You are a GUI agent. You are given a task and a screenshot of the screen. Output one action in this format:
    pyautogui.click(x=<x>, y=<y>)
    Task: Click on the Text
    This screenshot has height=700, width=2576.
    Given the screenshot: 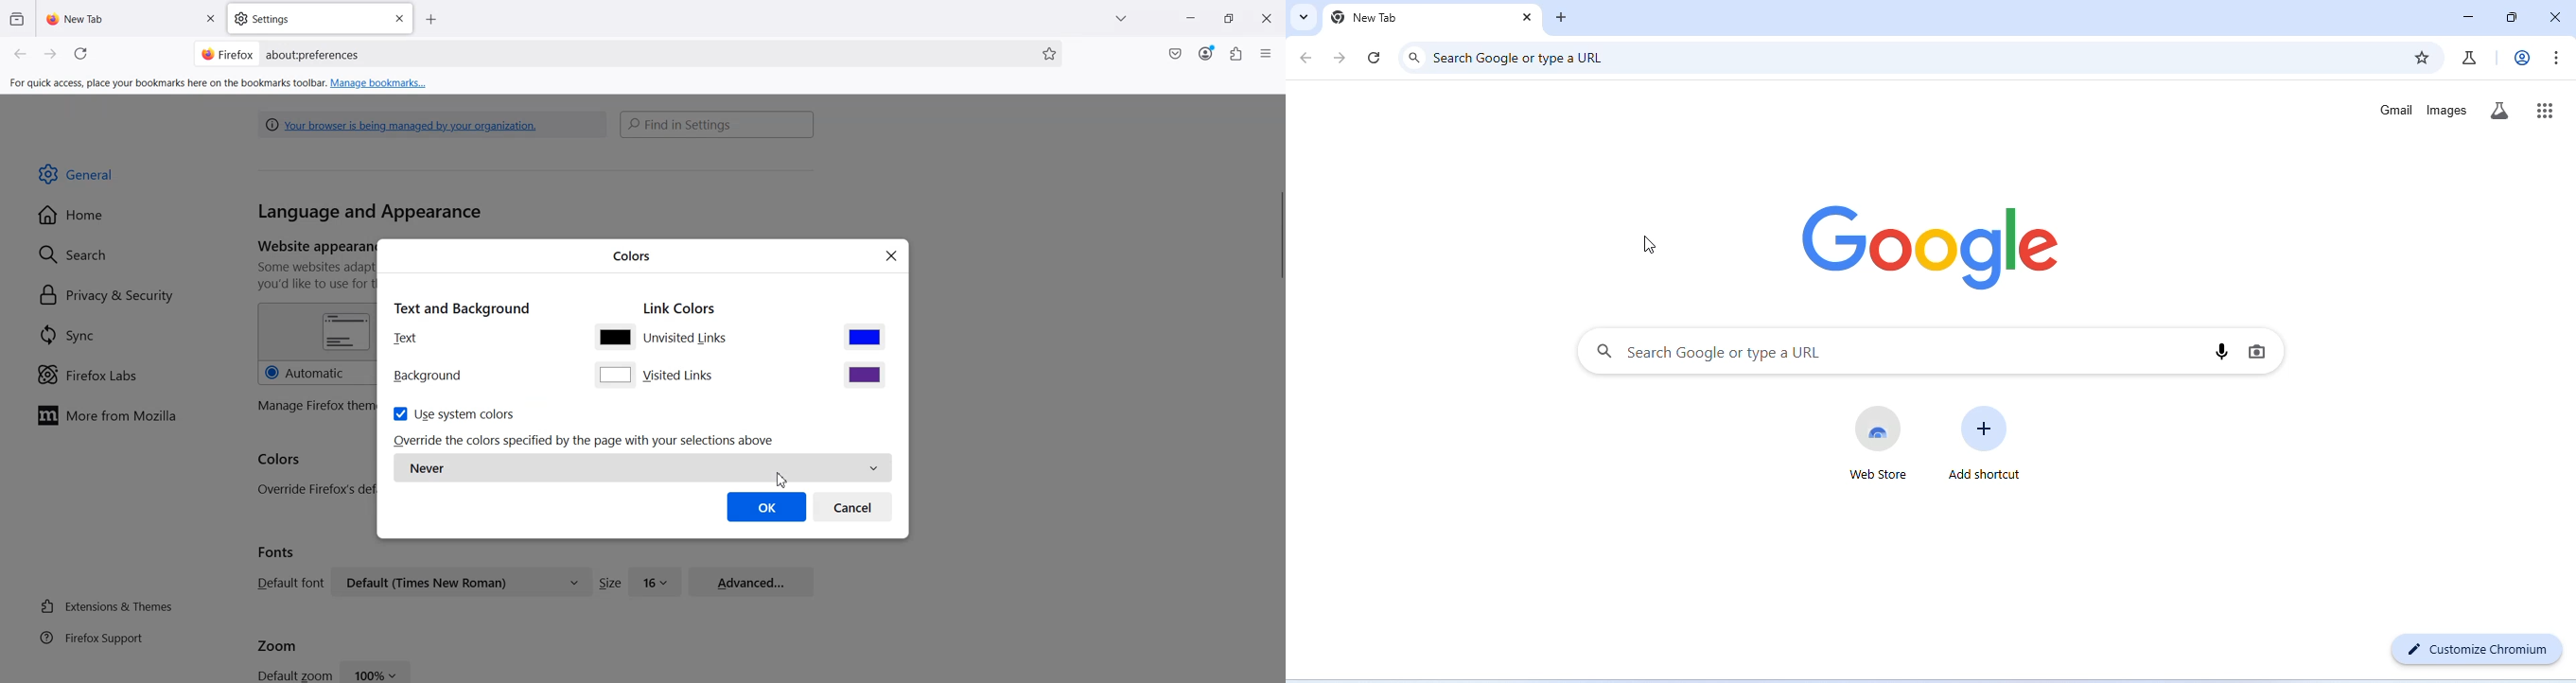 What is the action you would take?
    pyautogui.click(x=406, y=337)
    